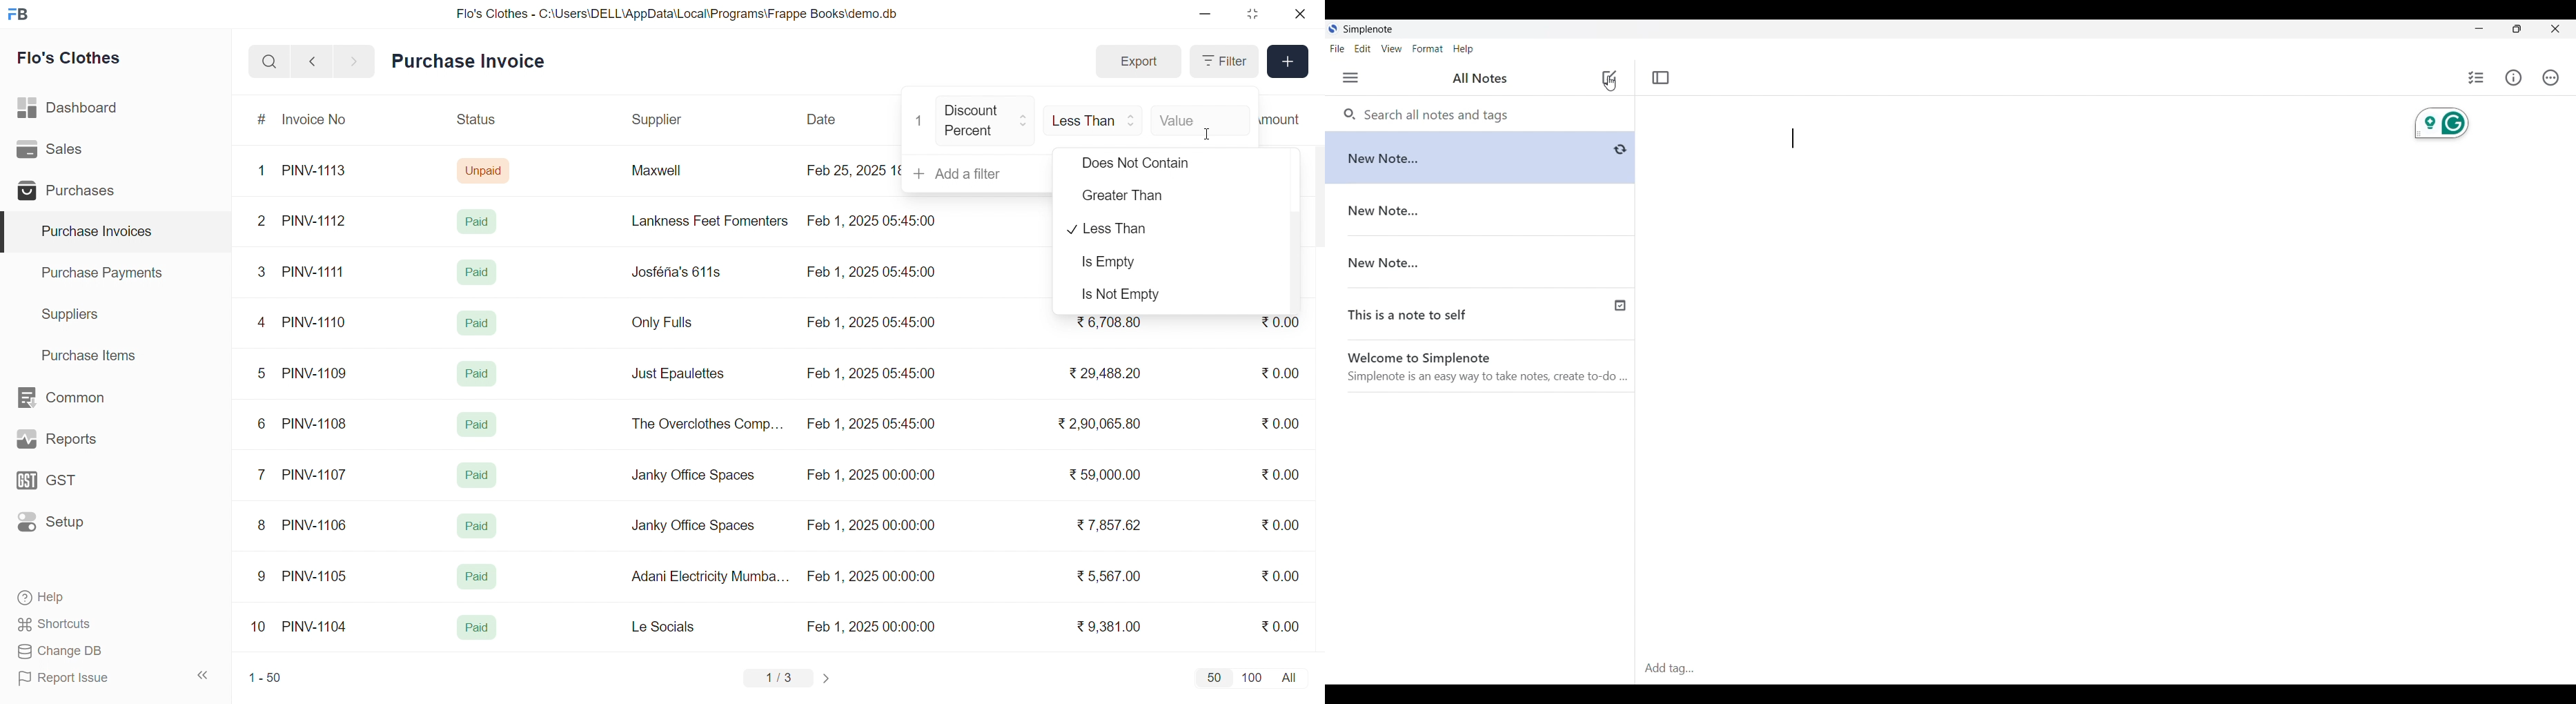 This screenshot has width=2576, height=728. What do you see at coordinates (475, 577) in the screenshot?
I see `Paid` at bounding box center [475, 577].